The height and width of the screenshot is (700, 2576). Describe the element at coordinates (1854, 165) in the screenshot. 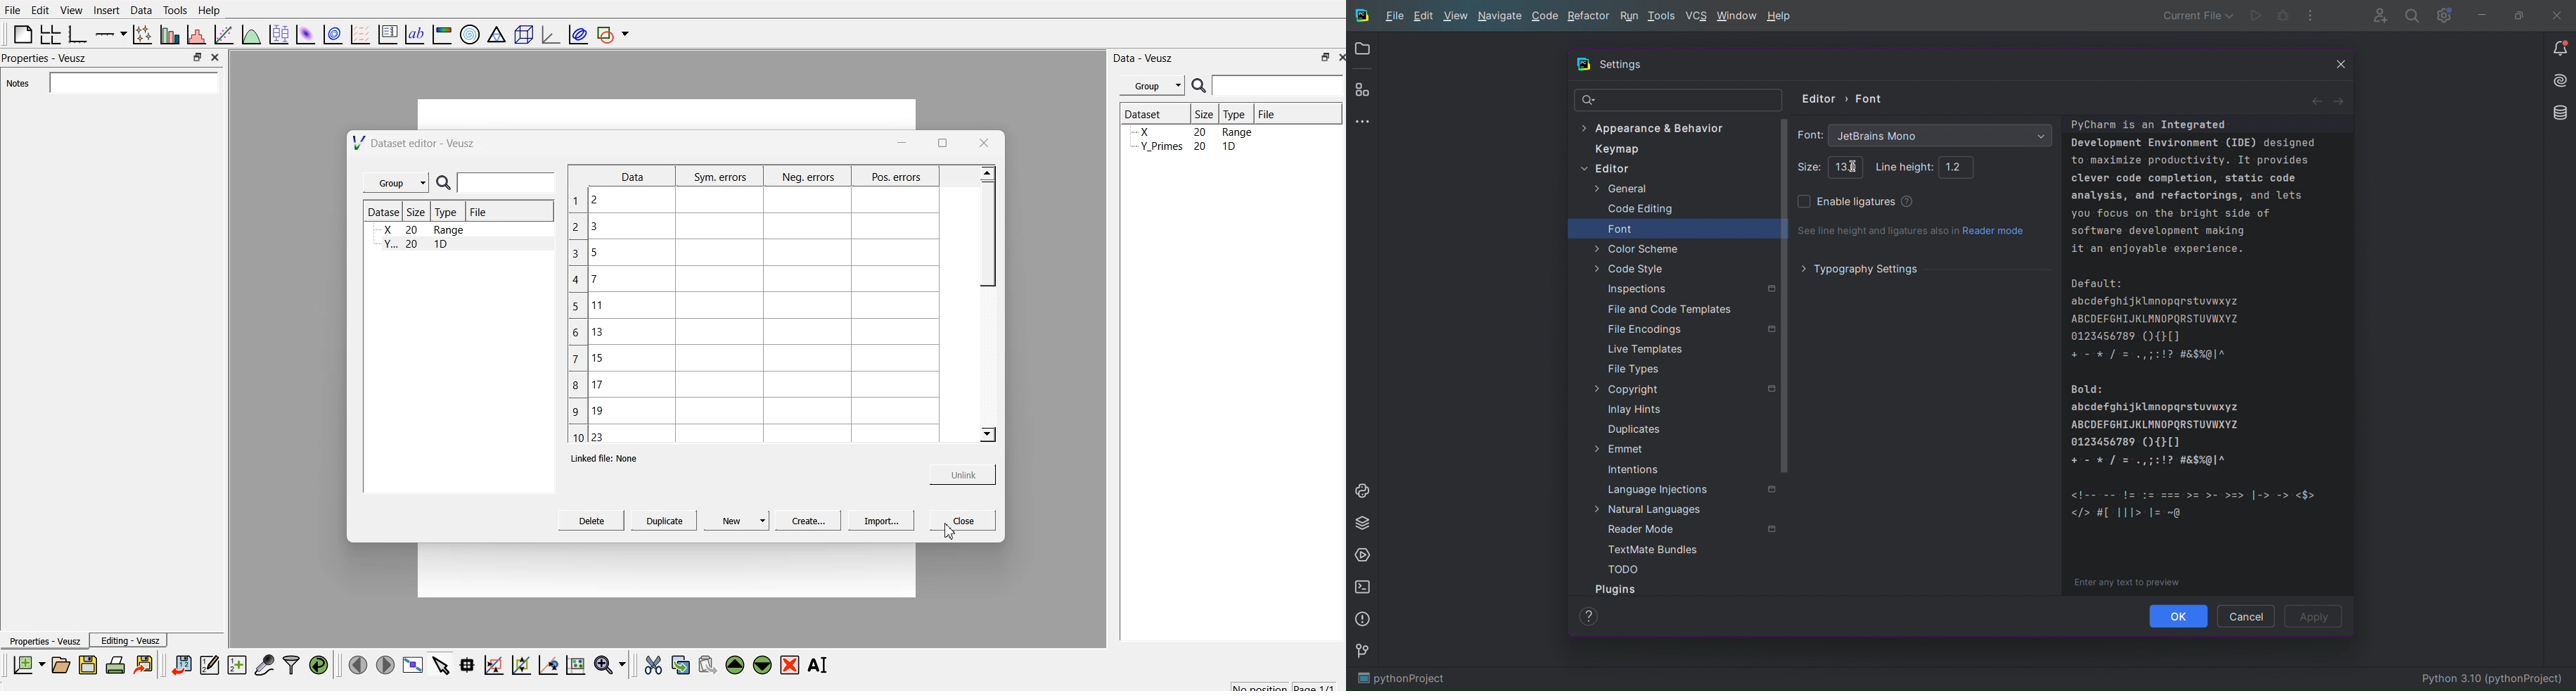

I see `cursor` at that location.